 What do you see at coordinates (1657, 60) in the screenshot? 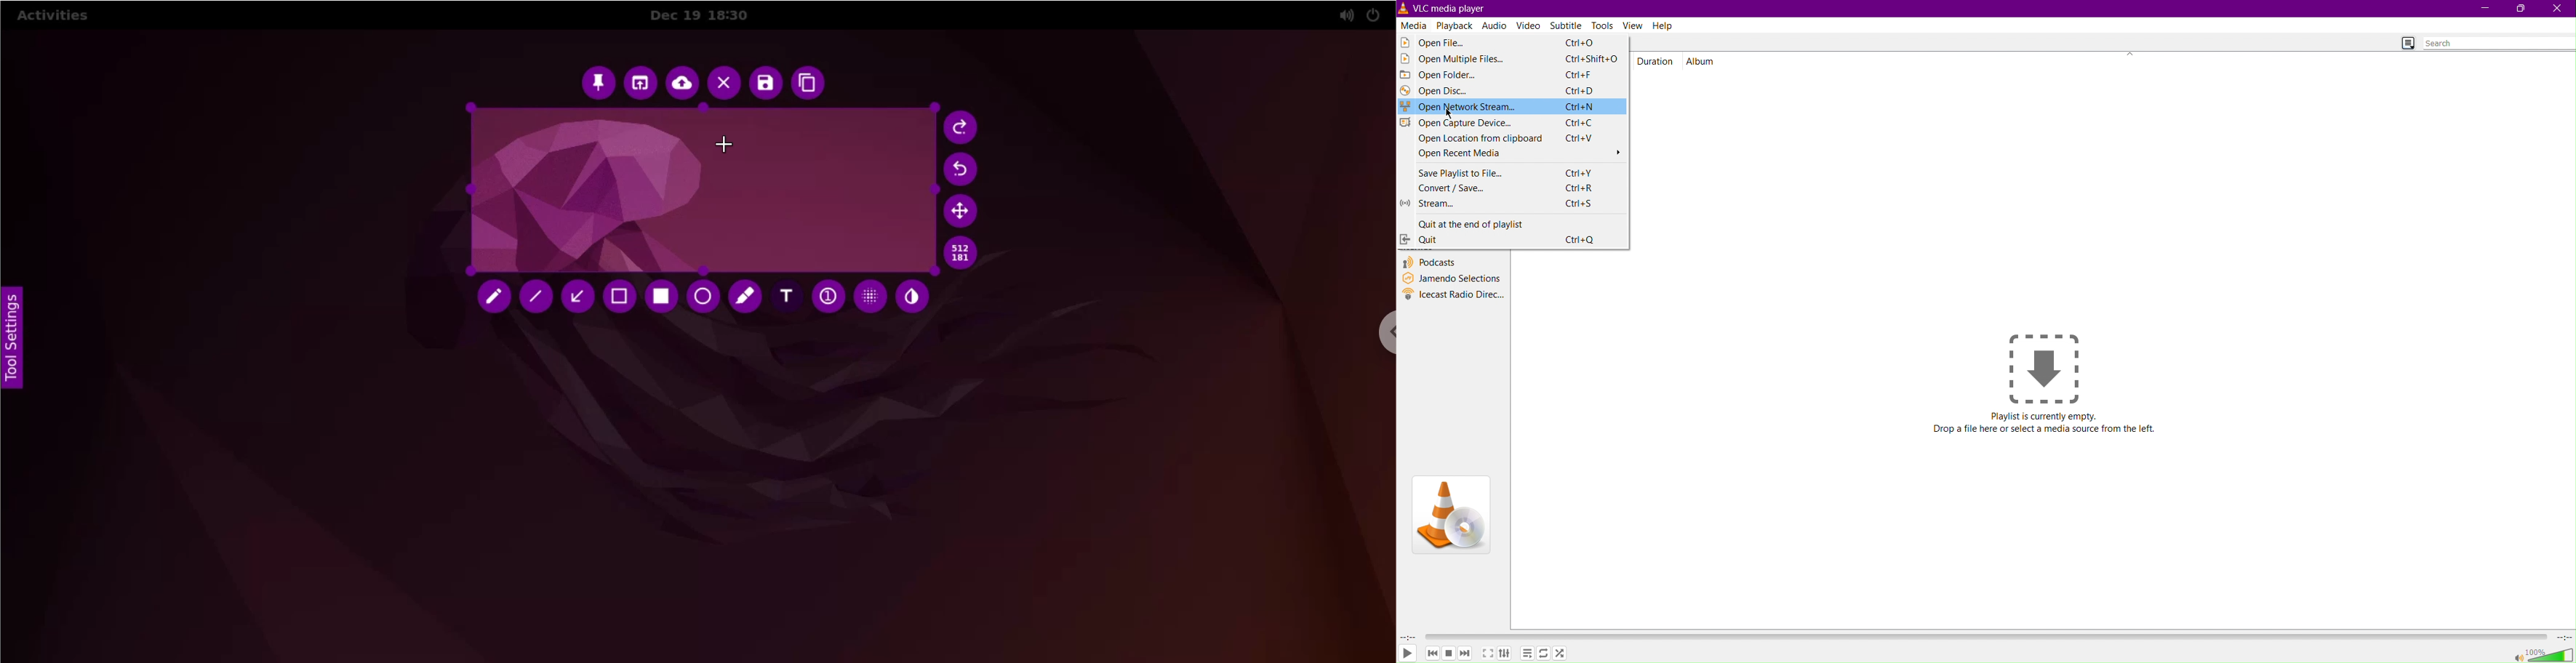
I see `Duration` at bounding box center [1657, 60].